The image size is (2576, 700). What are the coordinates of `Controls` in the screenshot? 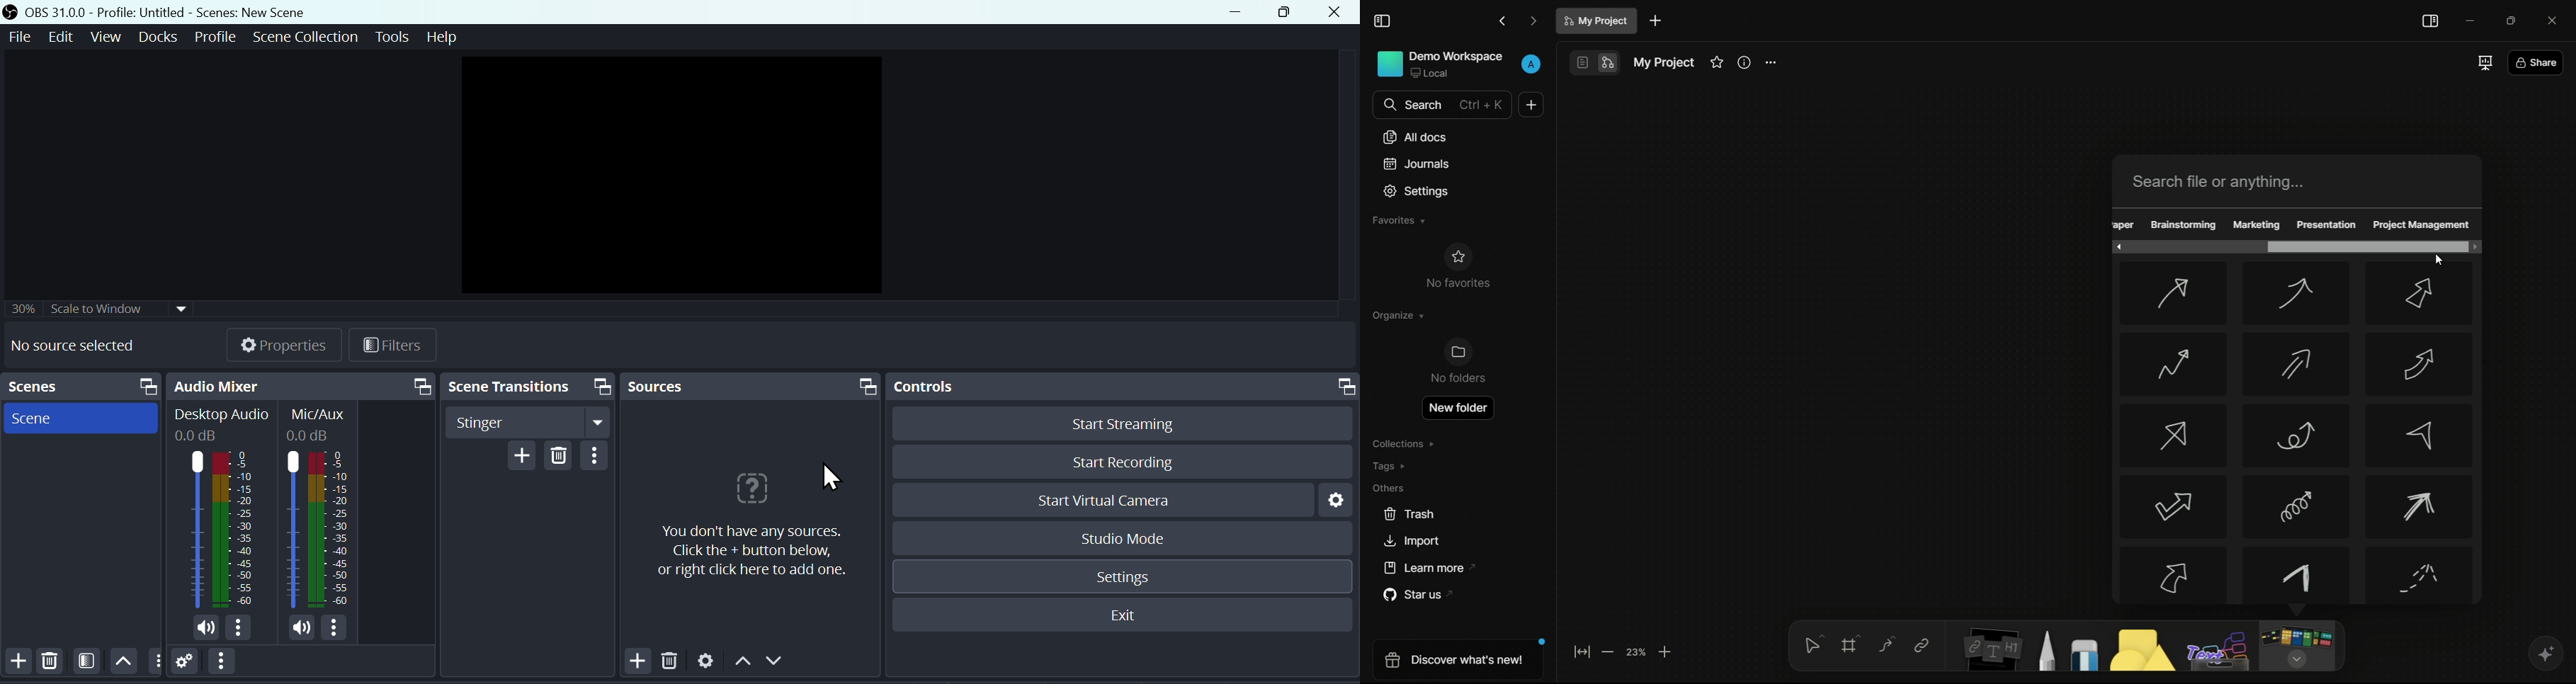 It's located at (929, 386).